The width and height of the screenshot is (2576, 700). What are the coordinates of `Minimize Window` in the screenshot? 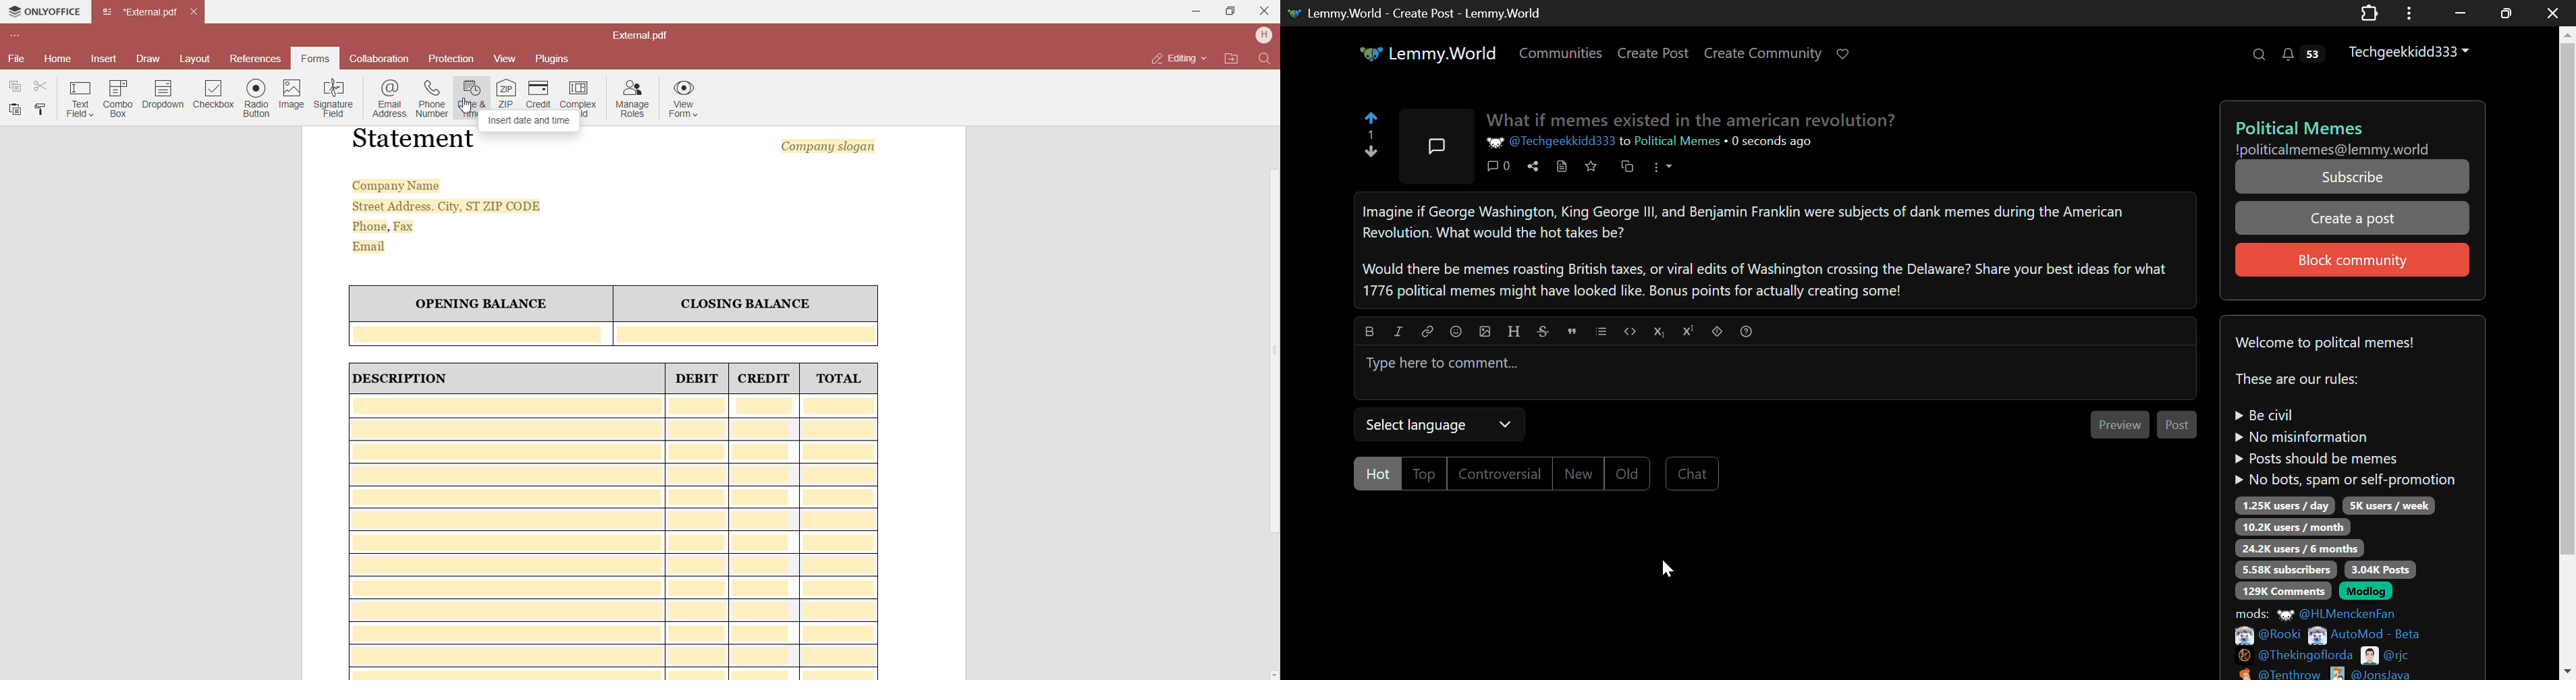 It's located at (2504, 13).